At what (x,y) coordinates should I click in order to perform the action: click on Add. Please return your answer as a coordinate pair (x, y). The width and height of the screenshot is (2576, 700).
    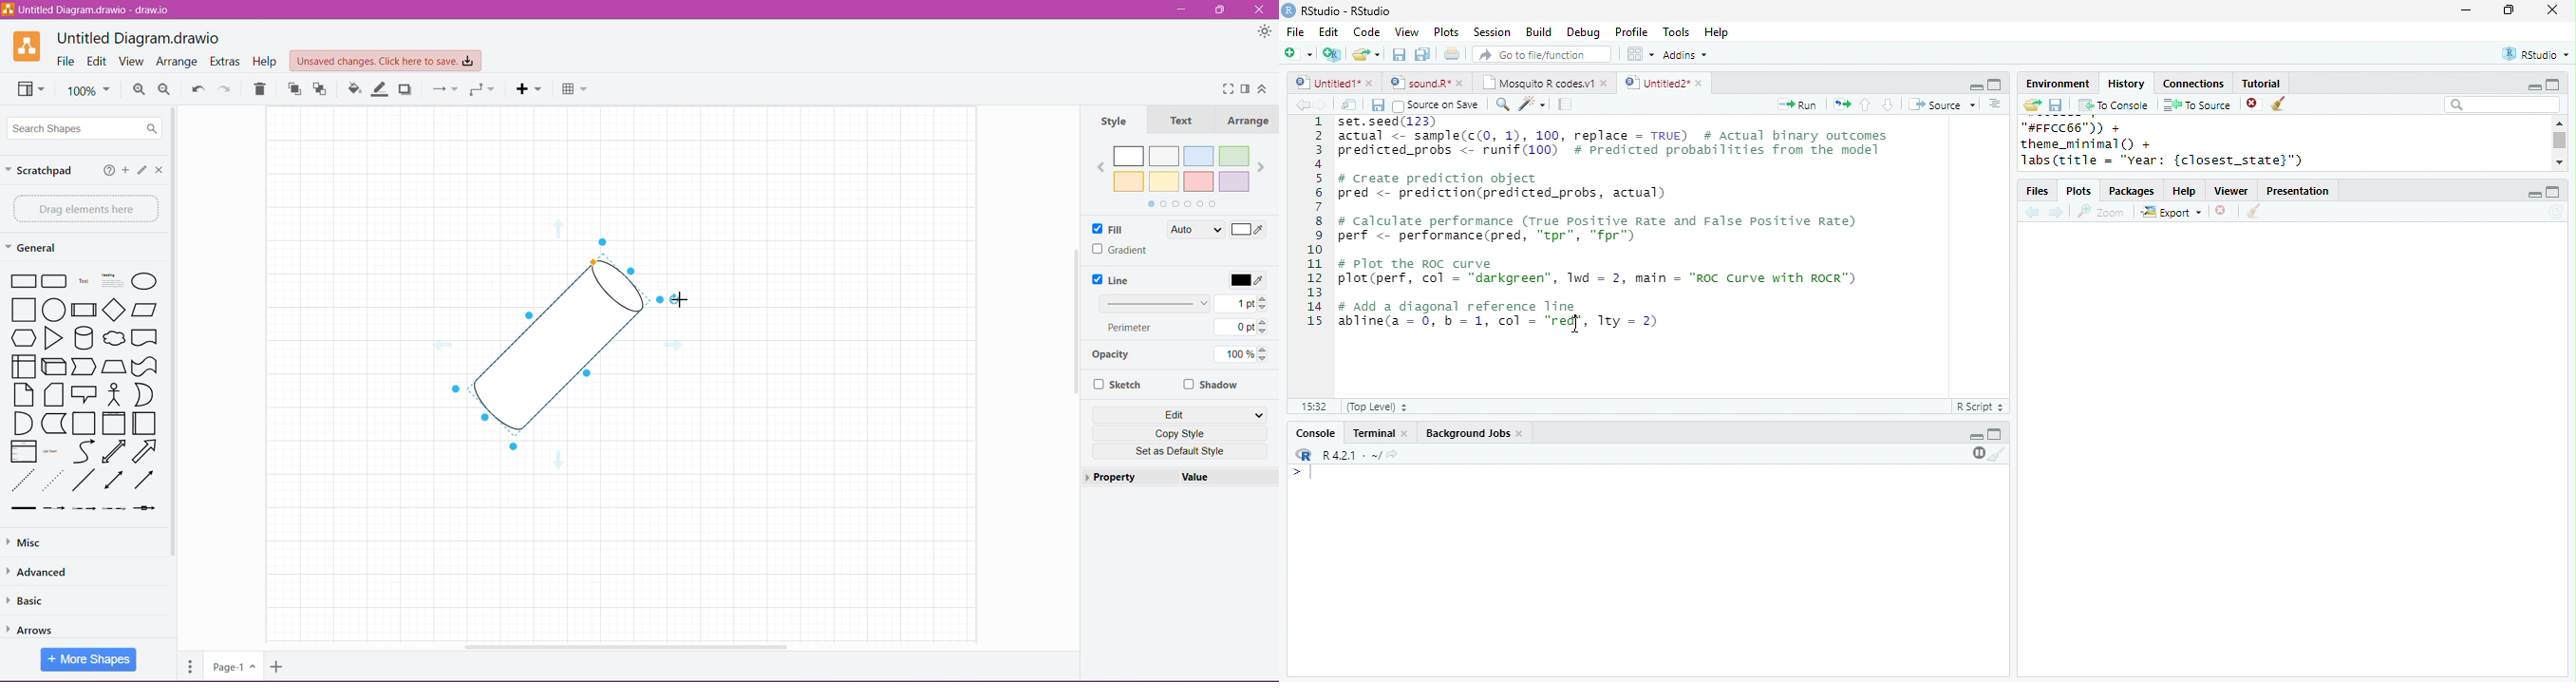
    Looking at the image, I should click on (125, 172).